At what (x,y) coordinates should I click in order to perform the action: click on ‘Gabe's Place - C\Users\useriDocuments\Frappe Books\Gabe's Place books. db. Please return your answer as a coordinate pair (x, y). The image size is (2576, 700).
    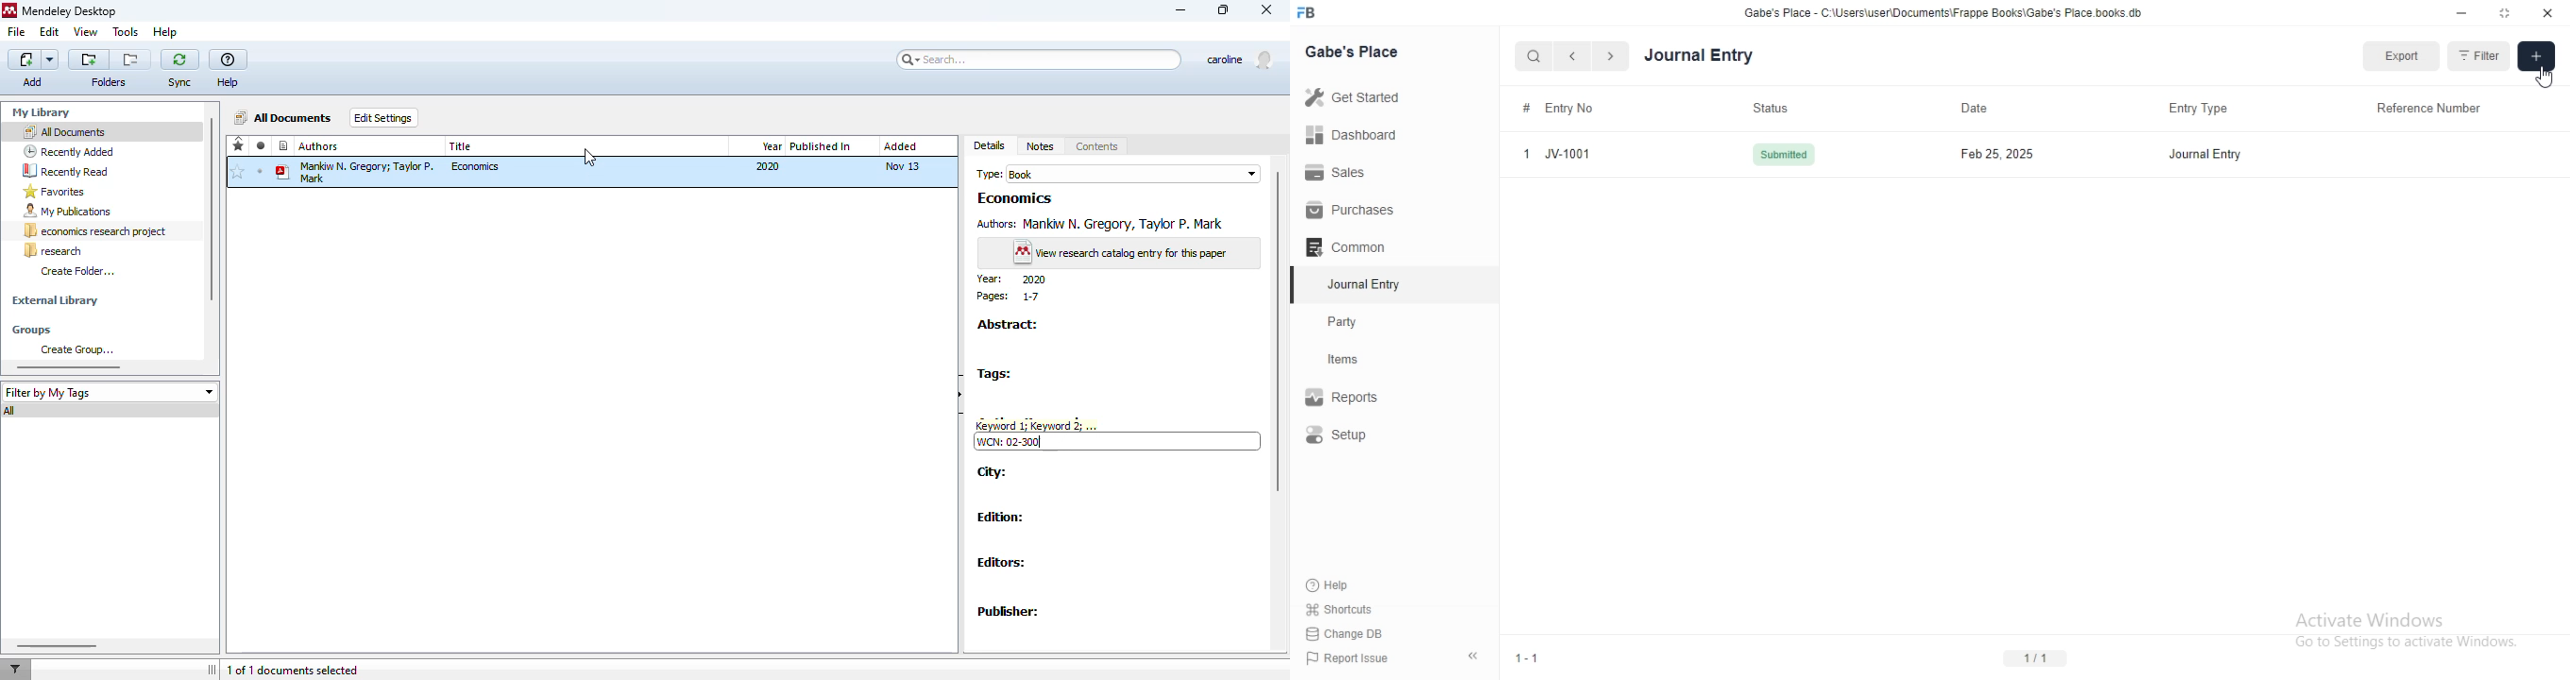
    Looking at the image, I should click on (1940, 10).